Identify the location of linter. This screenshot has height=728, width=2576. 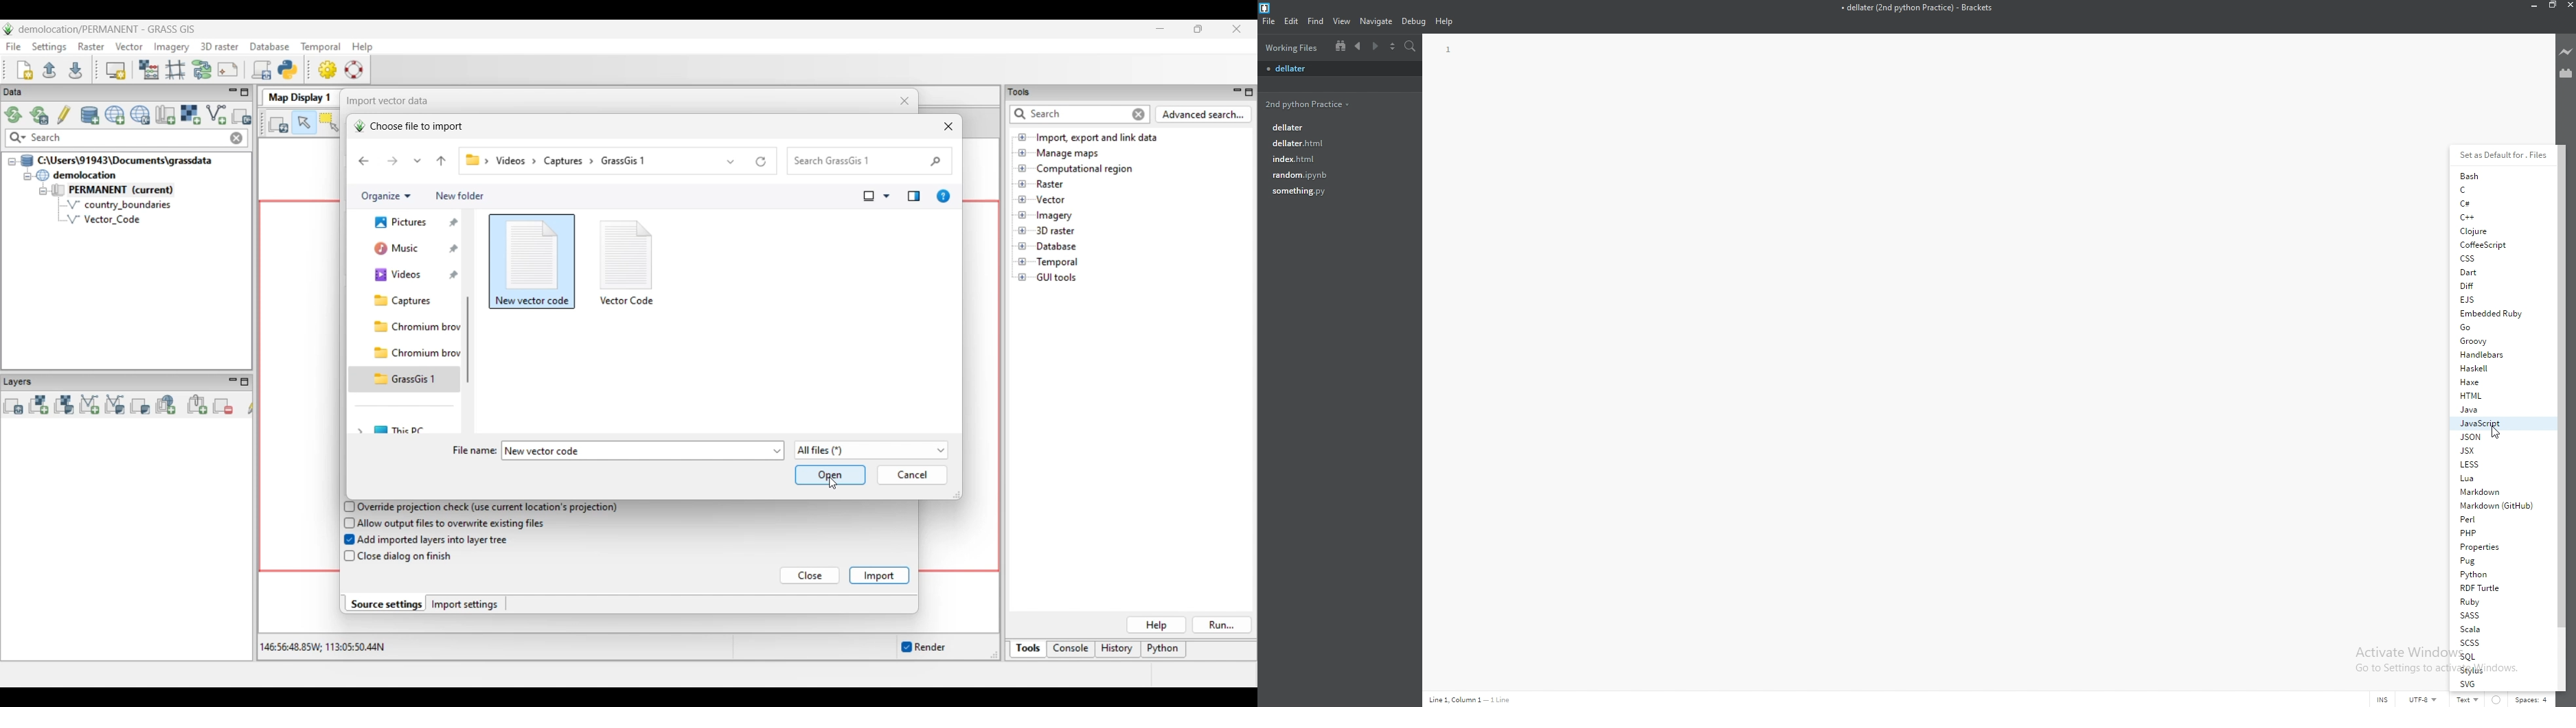
(2497, 700).